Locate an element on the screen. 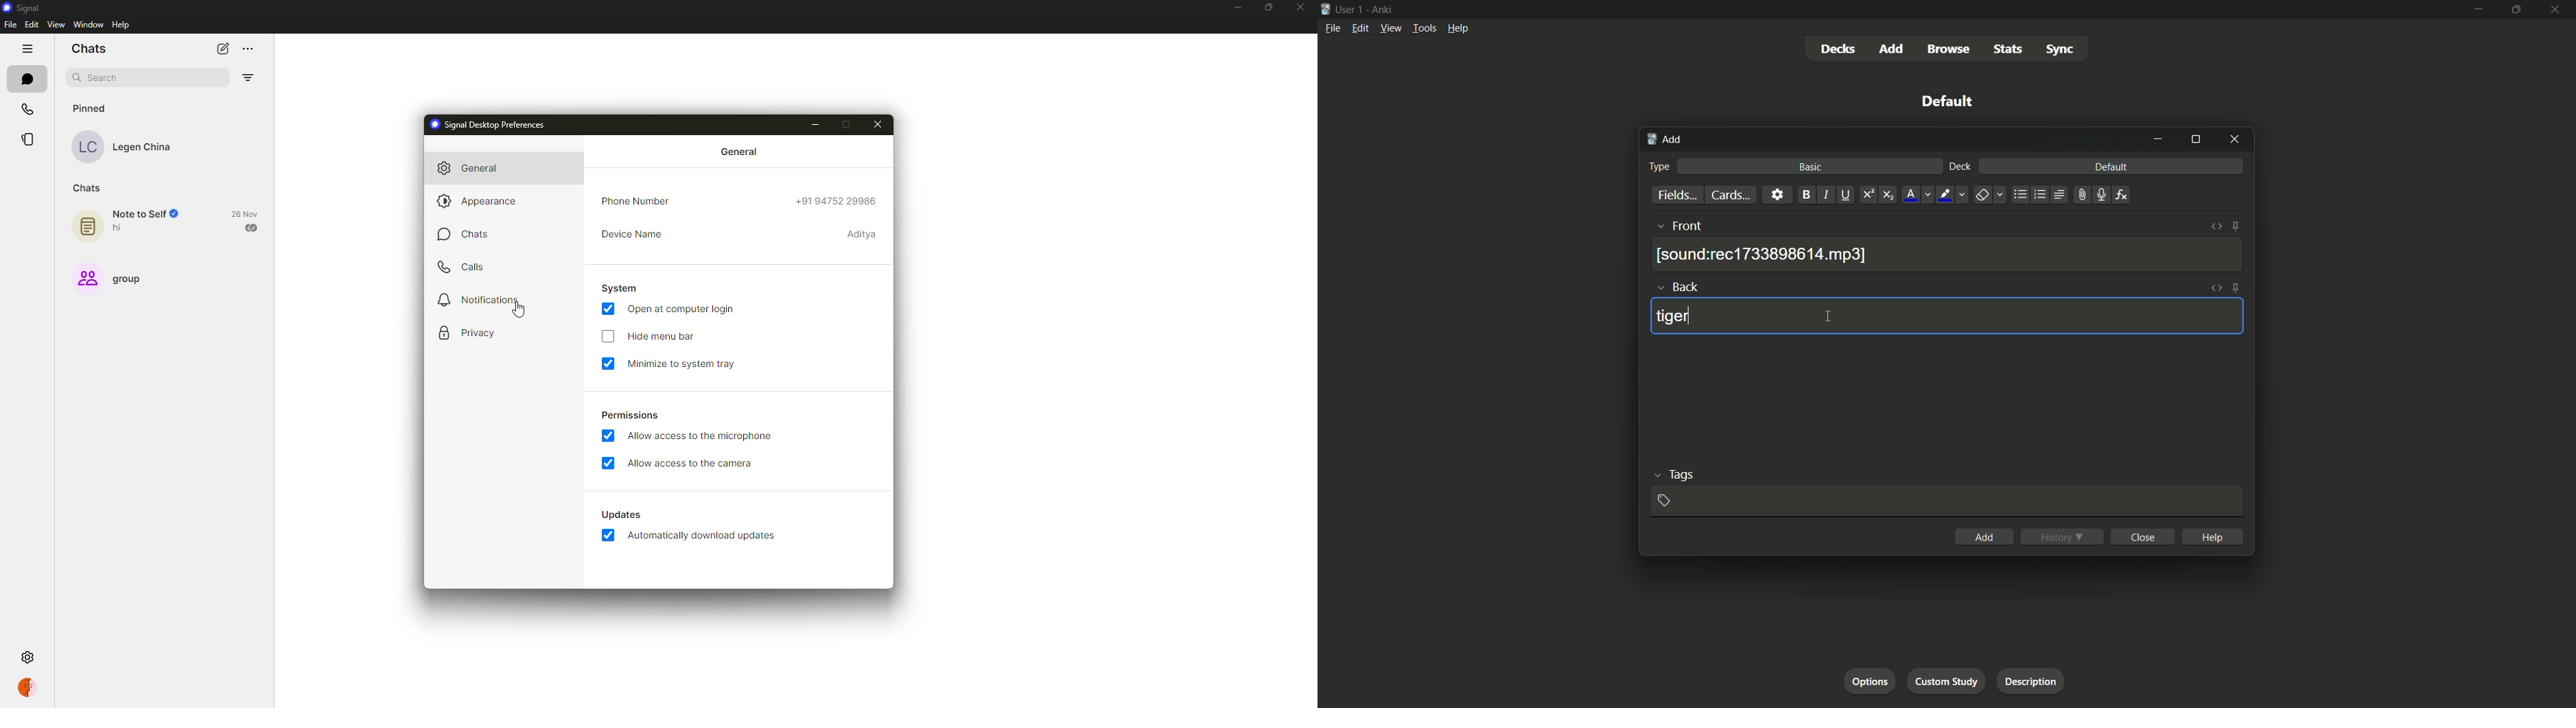 Image resolution: width=2576 pixels, height=728 pixels. user 1 is located at coordinates (1350, 9).